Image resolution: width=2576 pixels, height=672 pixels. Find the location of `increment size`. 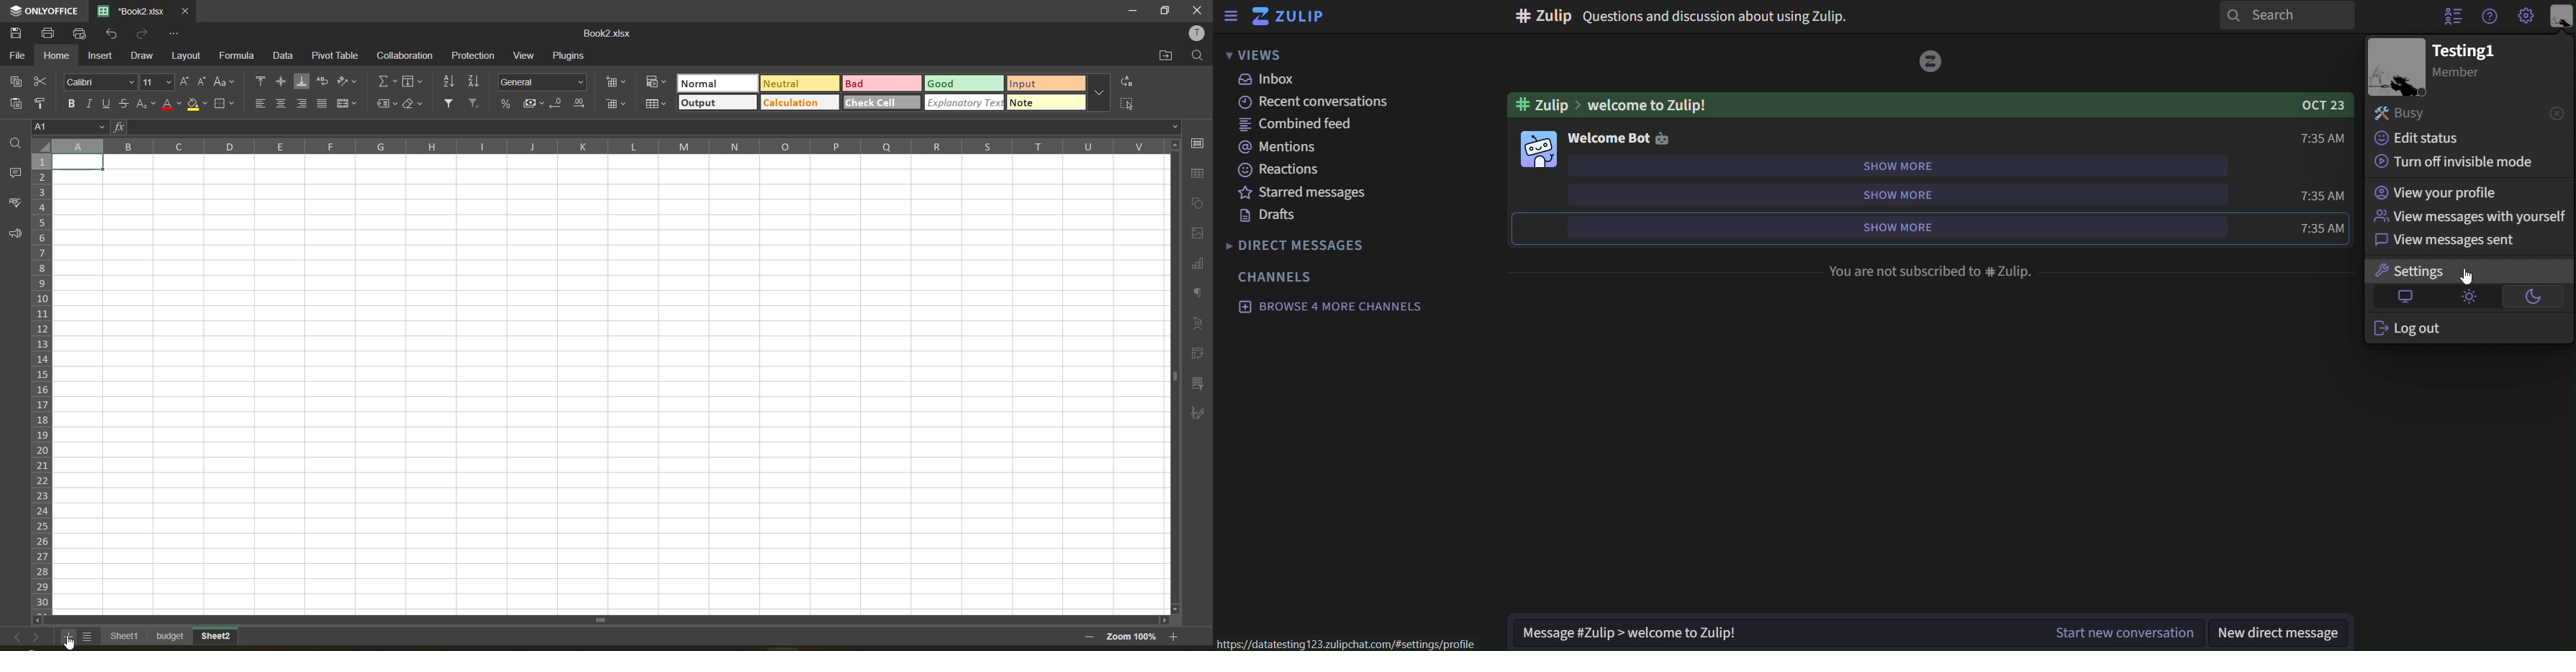

increment size is located at coordinates (184, 80).